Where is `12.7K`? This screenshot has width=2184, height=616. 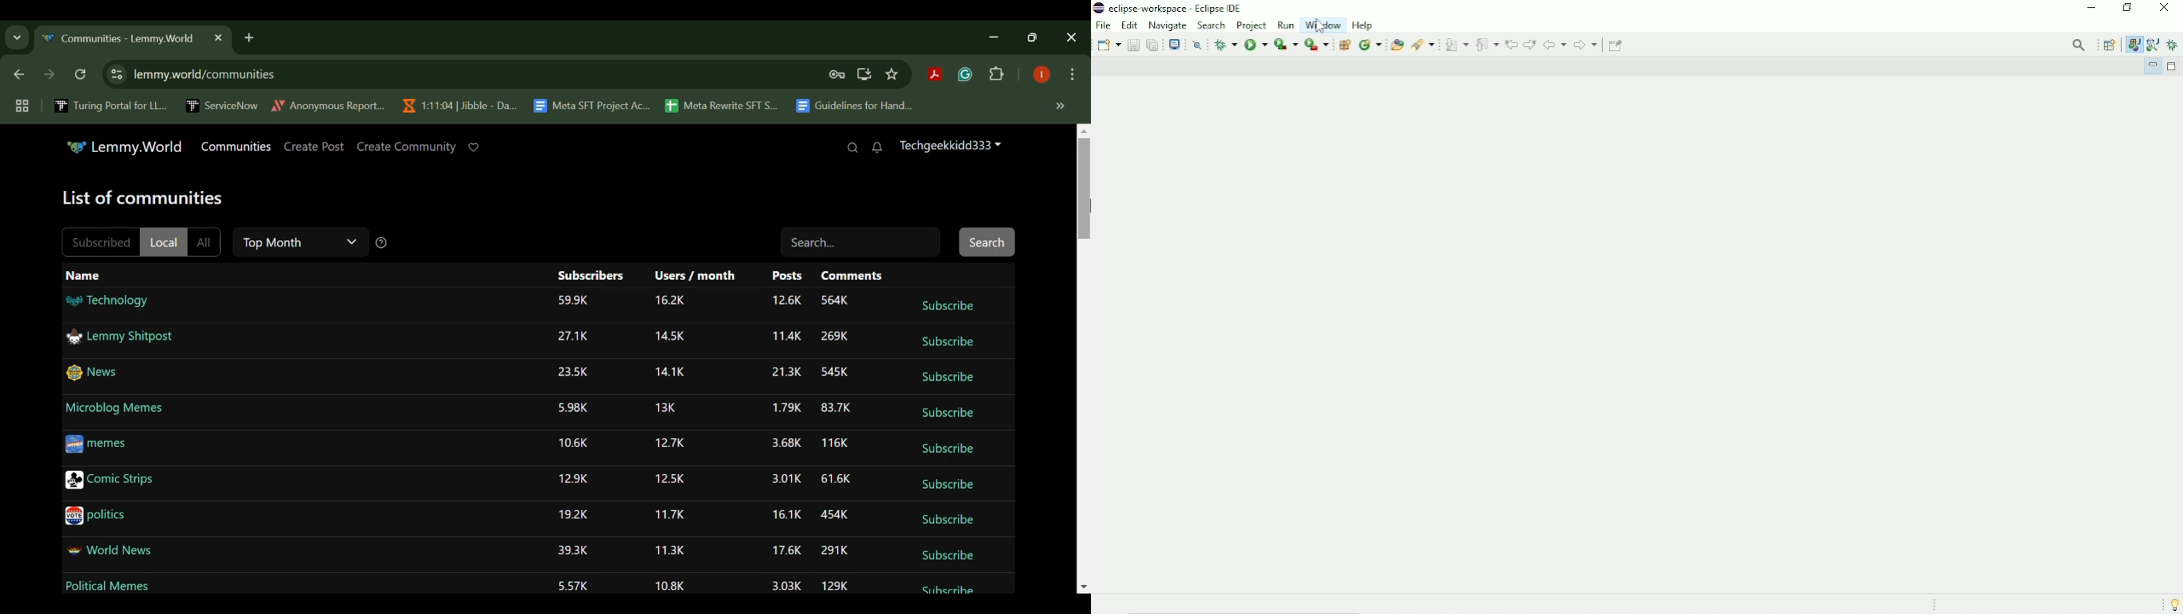 12.7K is located at coordinates (670, 443).